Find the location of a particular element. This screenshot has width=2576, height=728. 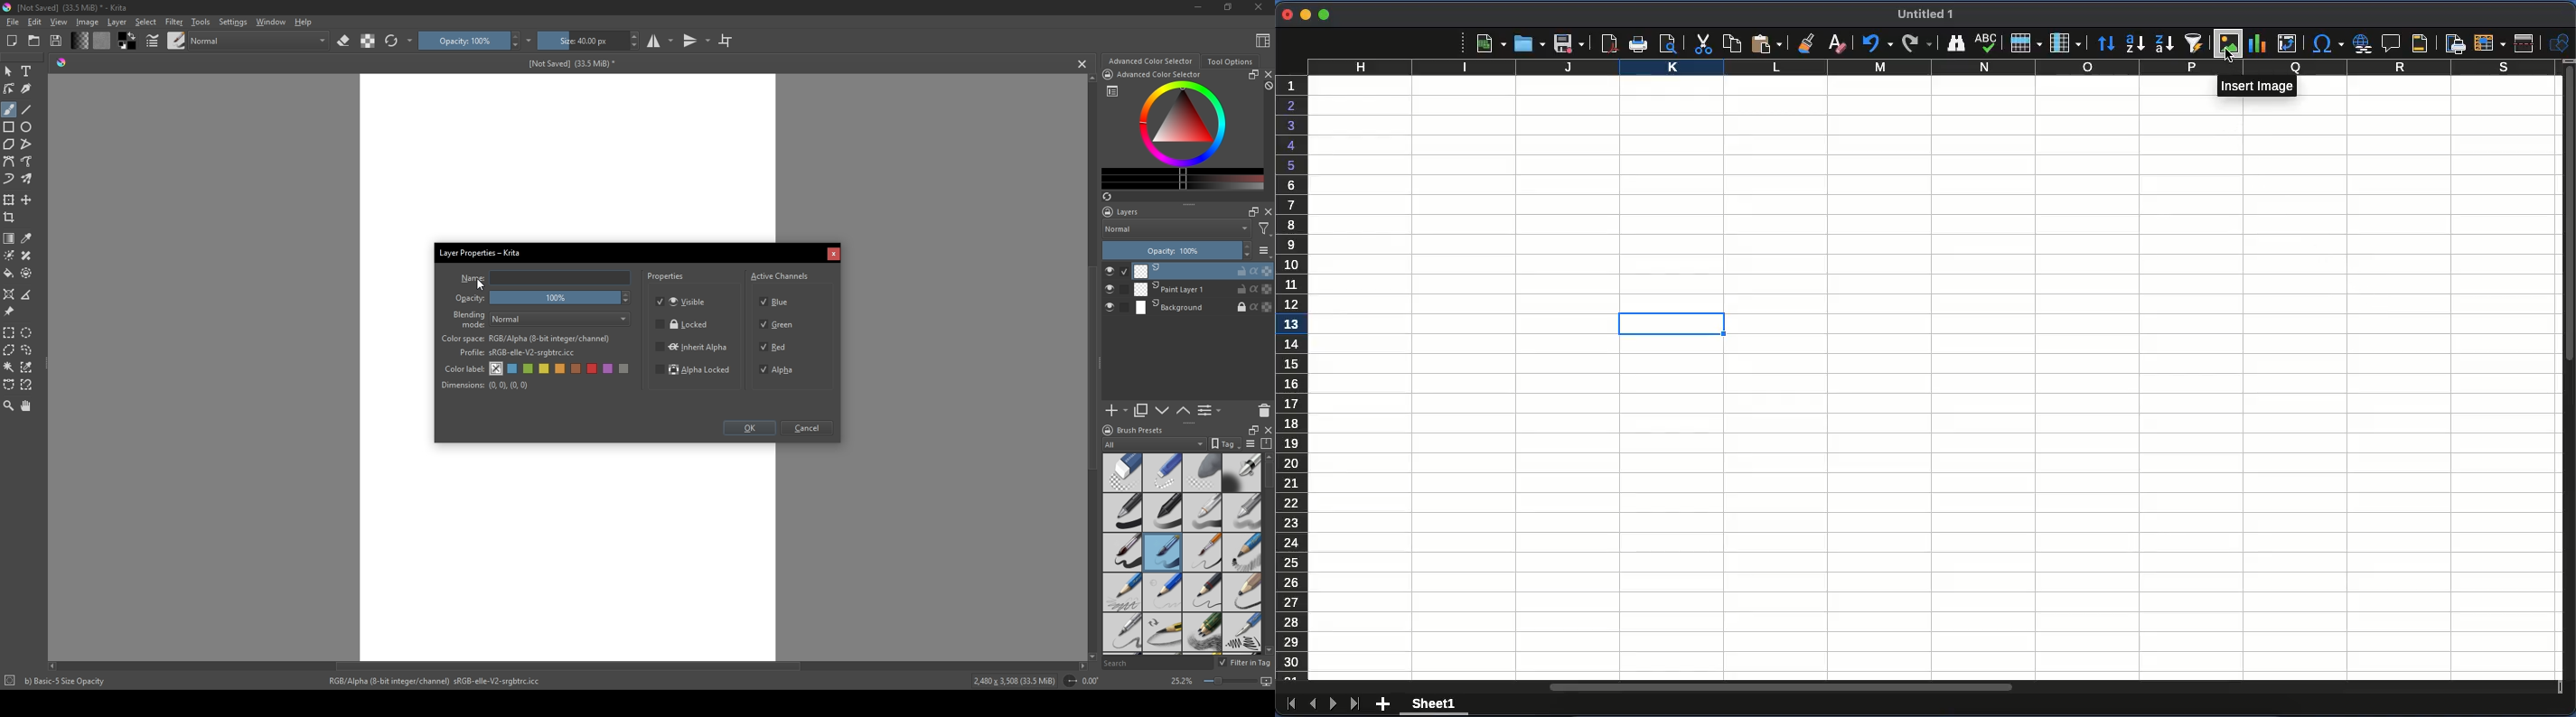

Content is located at coordinates (1263, 40).